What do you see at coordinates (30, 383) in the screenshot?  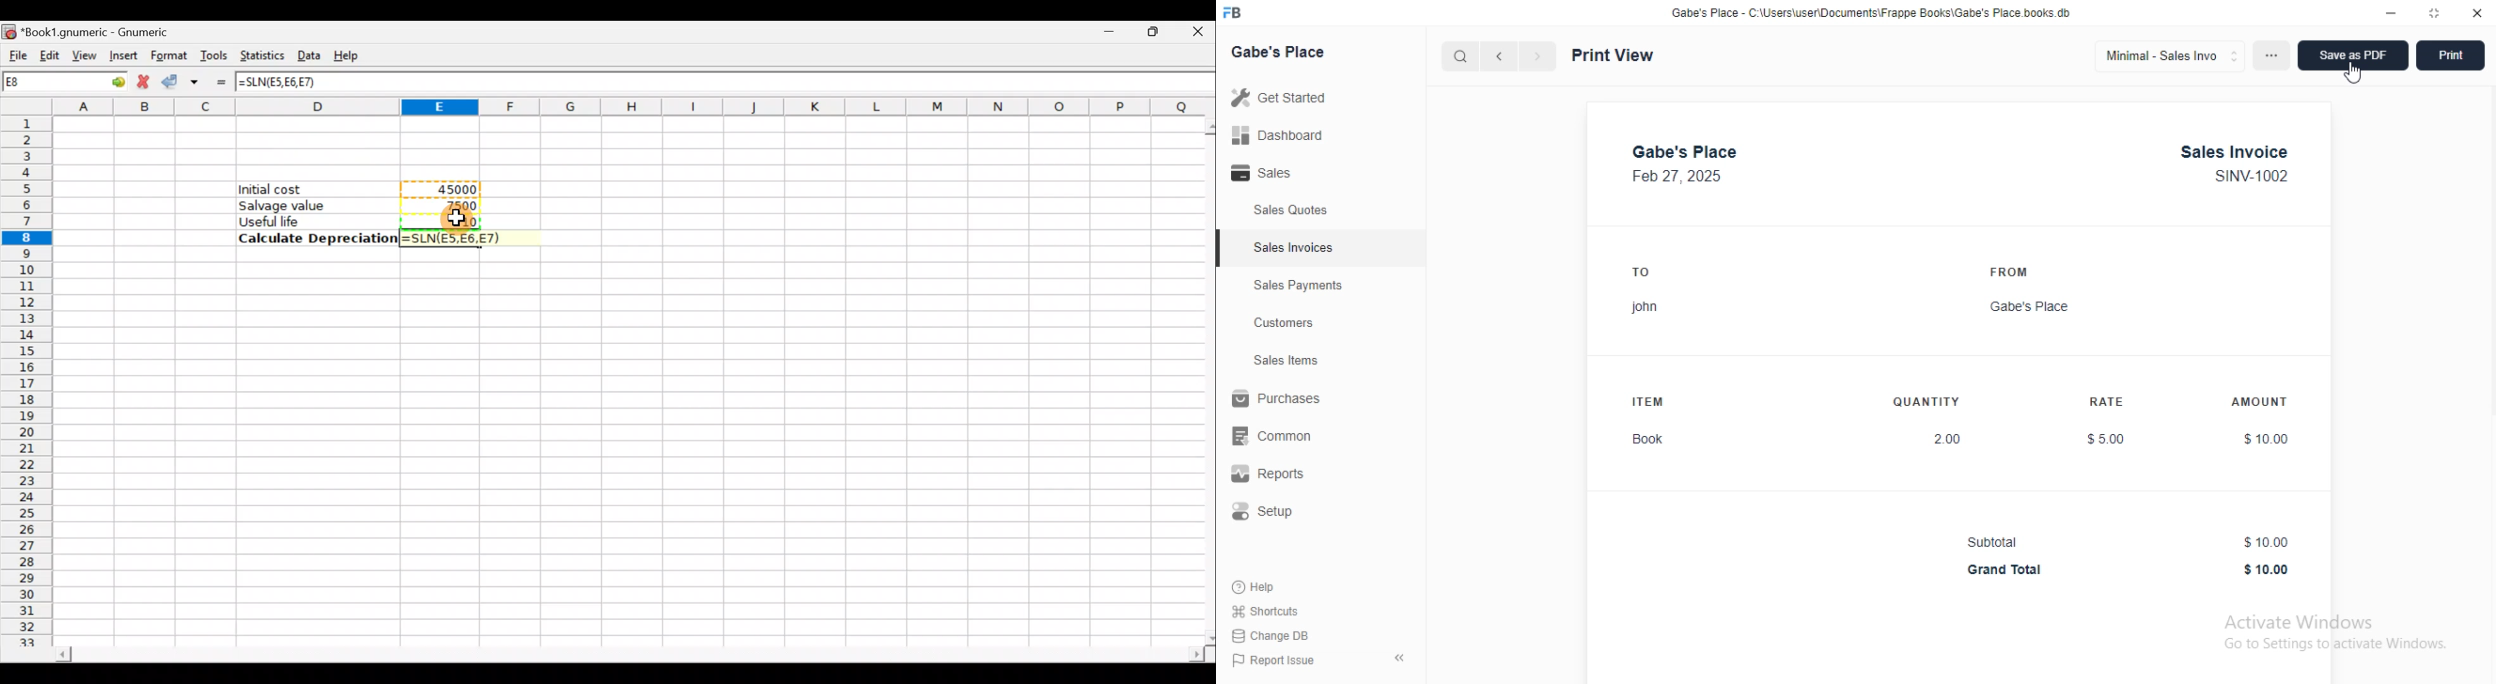 I see `Rows` at bounding box center [30, 383].